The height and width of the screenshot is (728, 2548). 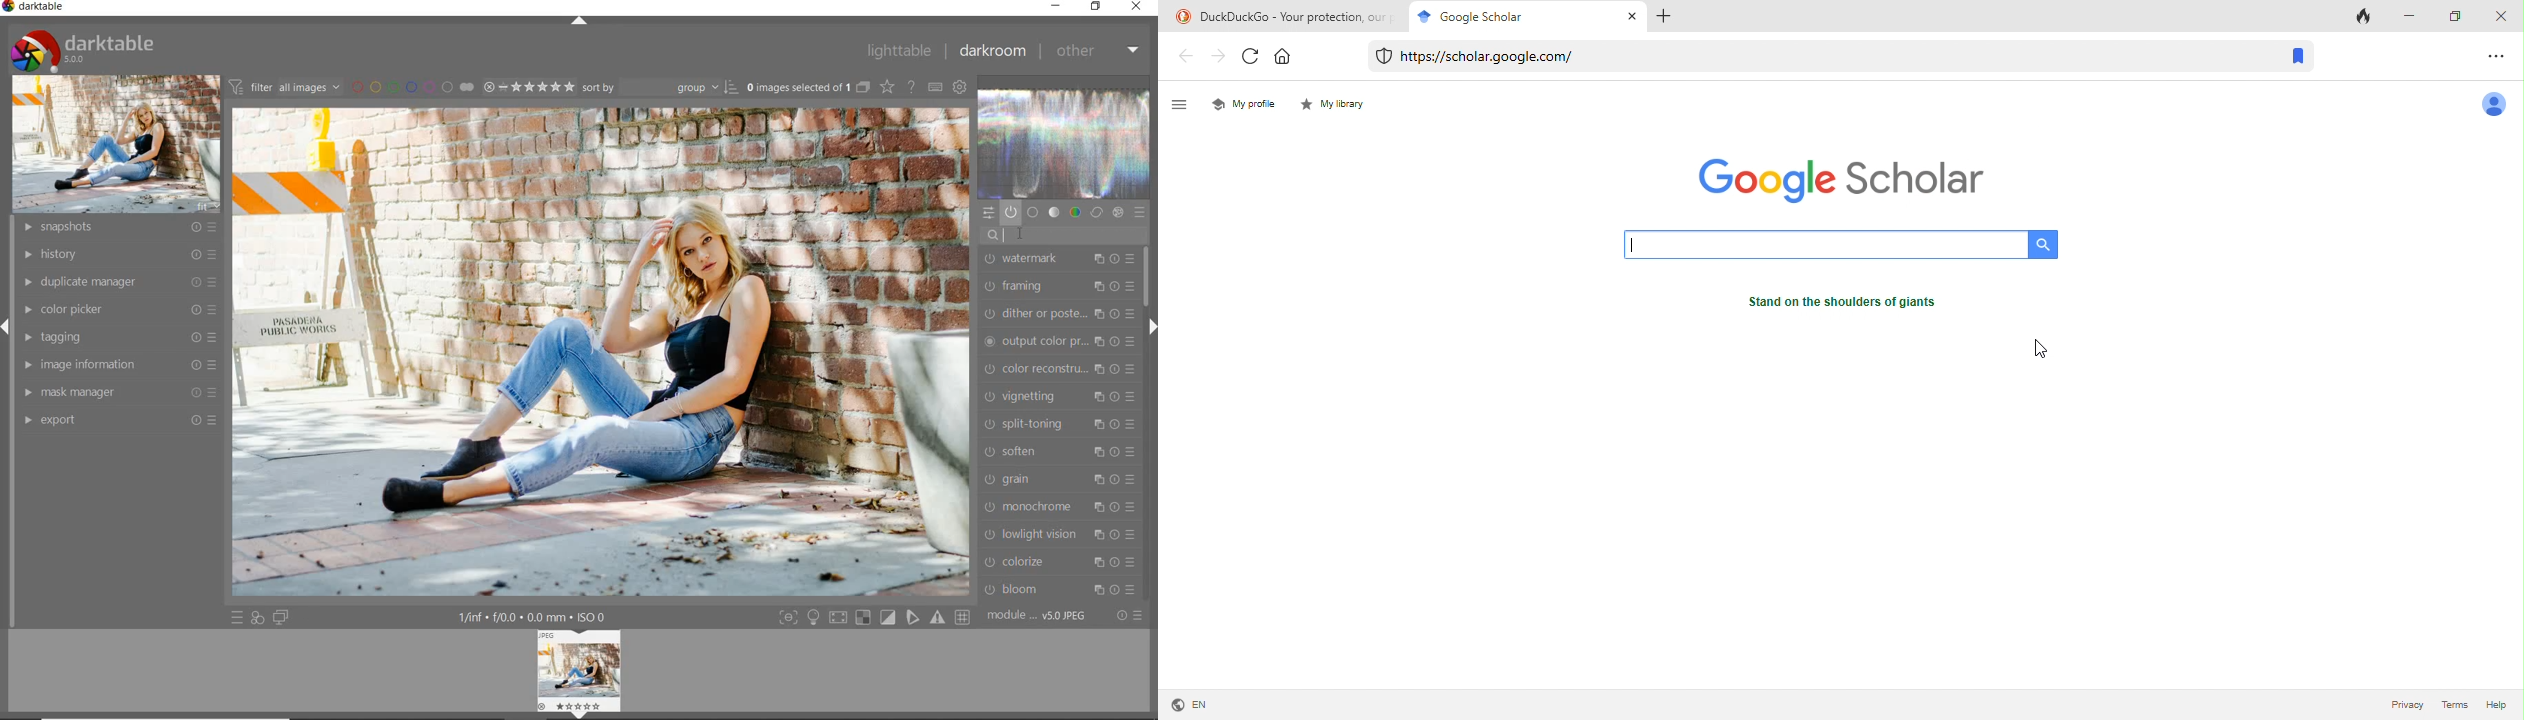 I want to click on Sort, so click(x=661, y=88).